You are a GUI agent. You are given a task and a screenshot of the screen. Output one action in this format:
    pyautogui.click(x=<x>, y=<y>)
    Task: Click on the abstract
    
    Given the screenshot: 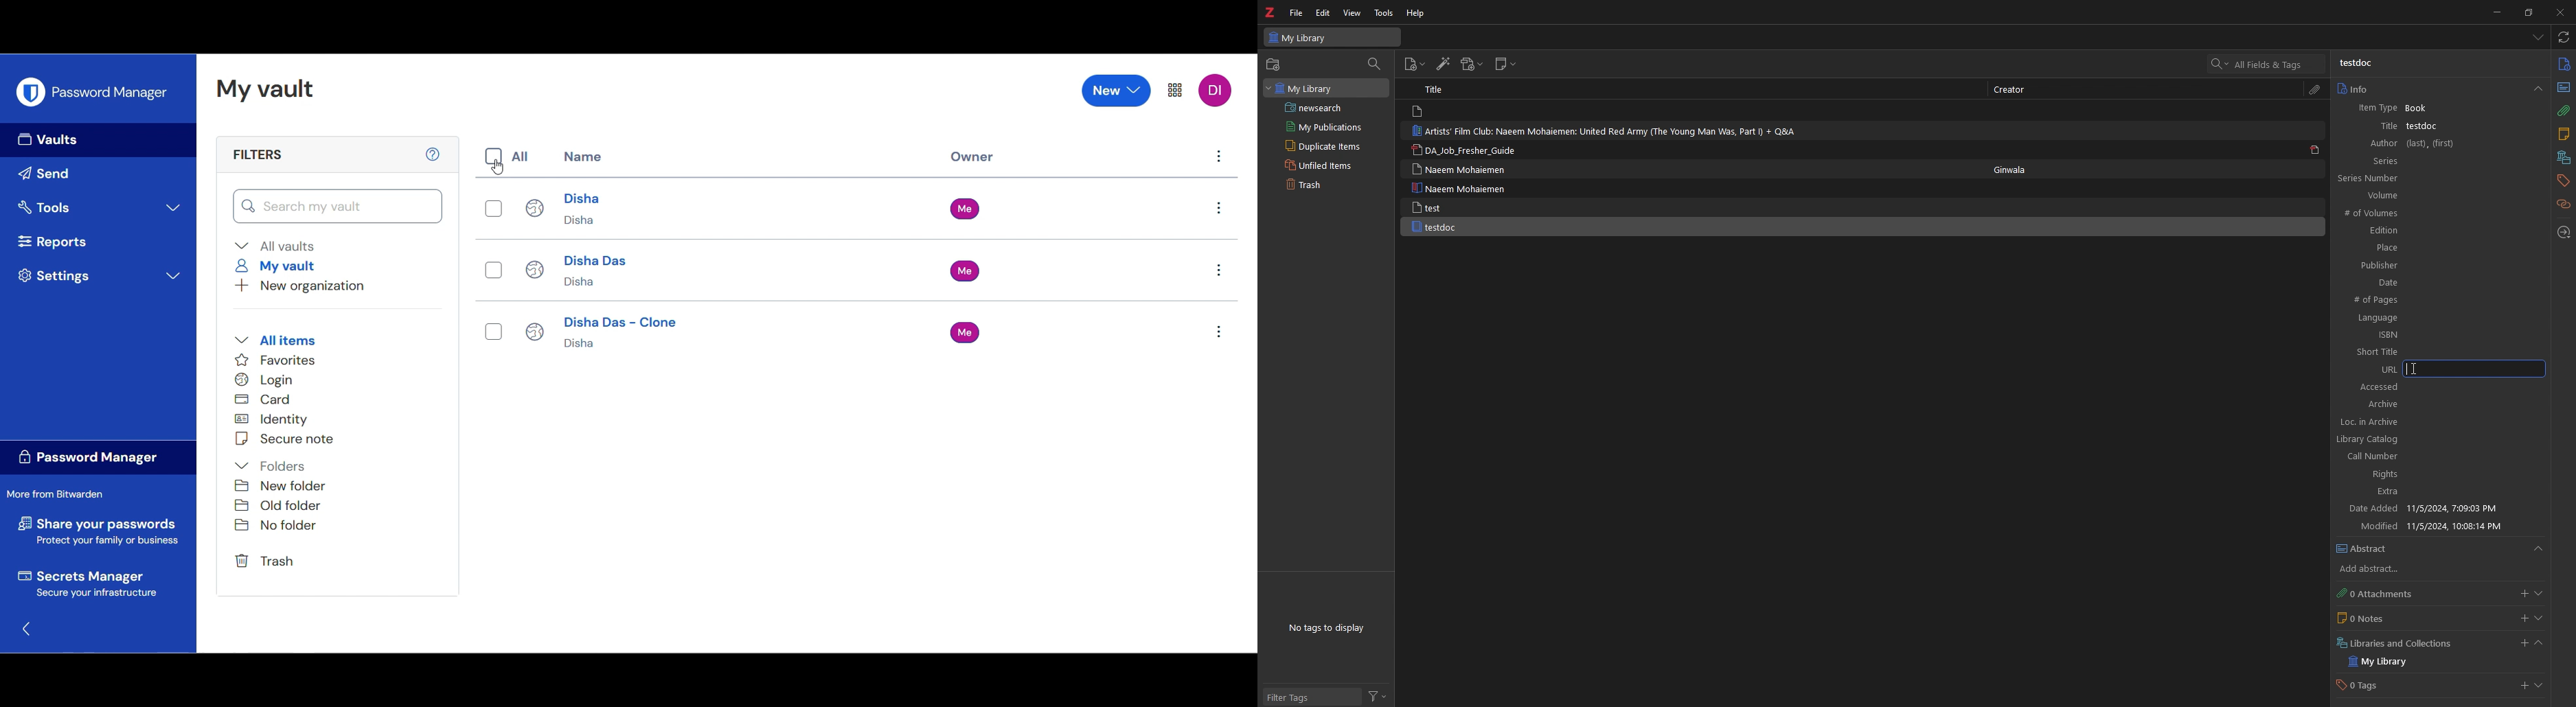 What is the action you would take?
    pyautogui.click(x=2440, y=549)
    